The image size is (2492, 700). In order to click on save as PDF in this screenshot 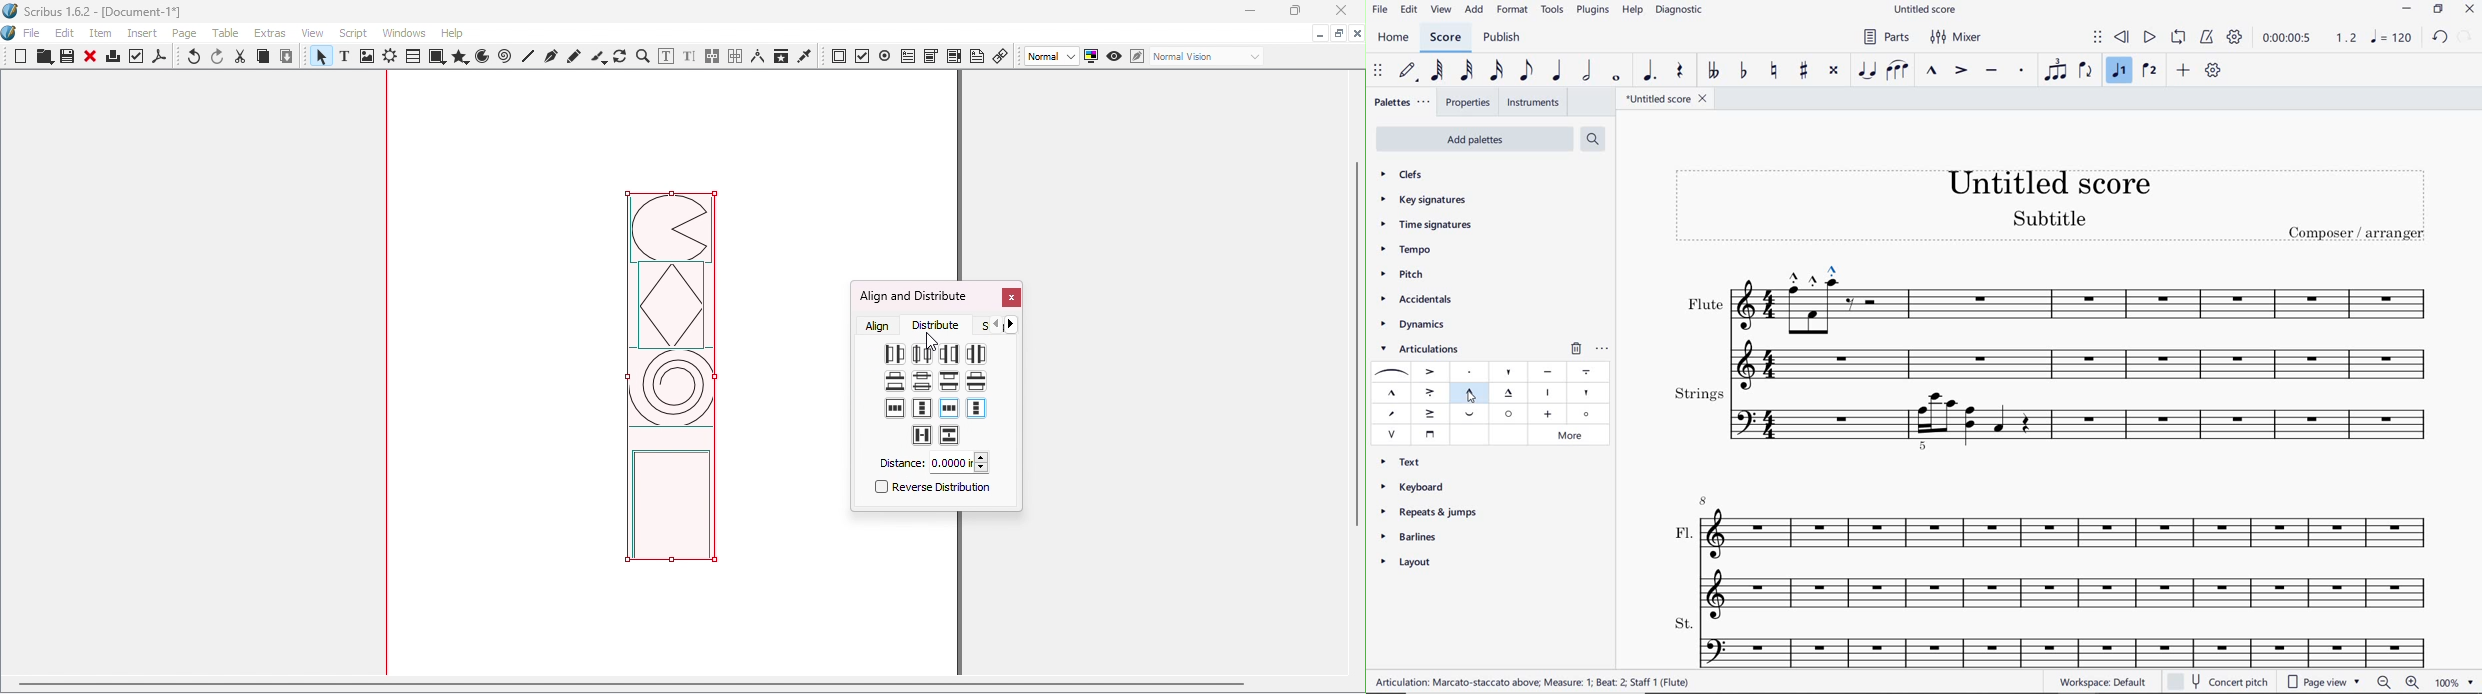, I will do `click(161, 59)`.